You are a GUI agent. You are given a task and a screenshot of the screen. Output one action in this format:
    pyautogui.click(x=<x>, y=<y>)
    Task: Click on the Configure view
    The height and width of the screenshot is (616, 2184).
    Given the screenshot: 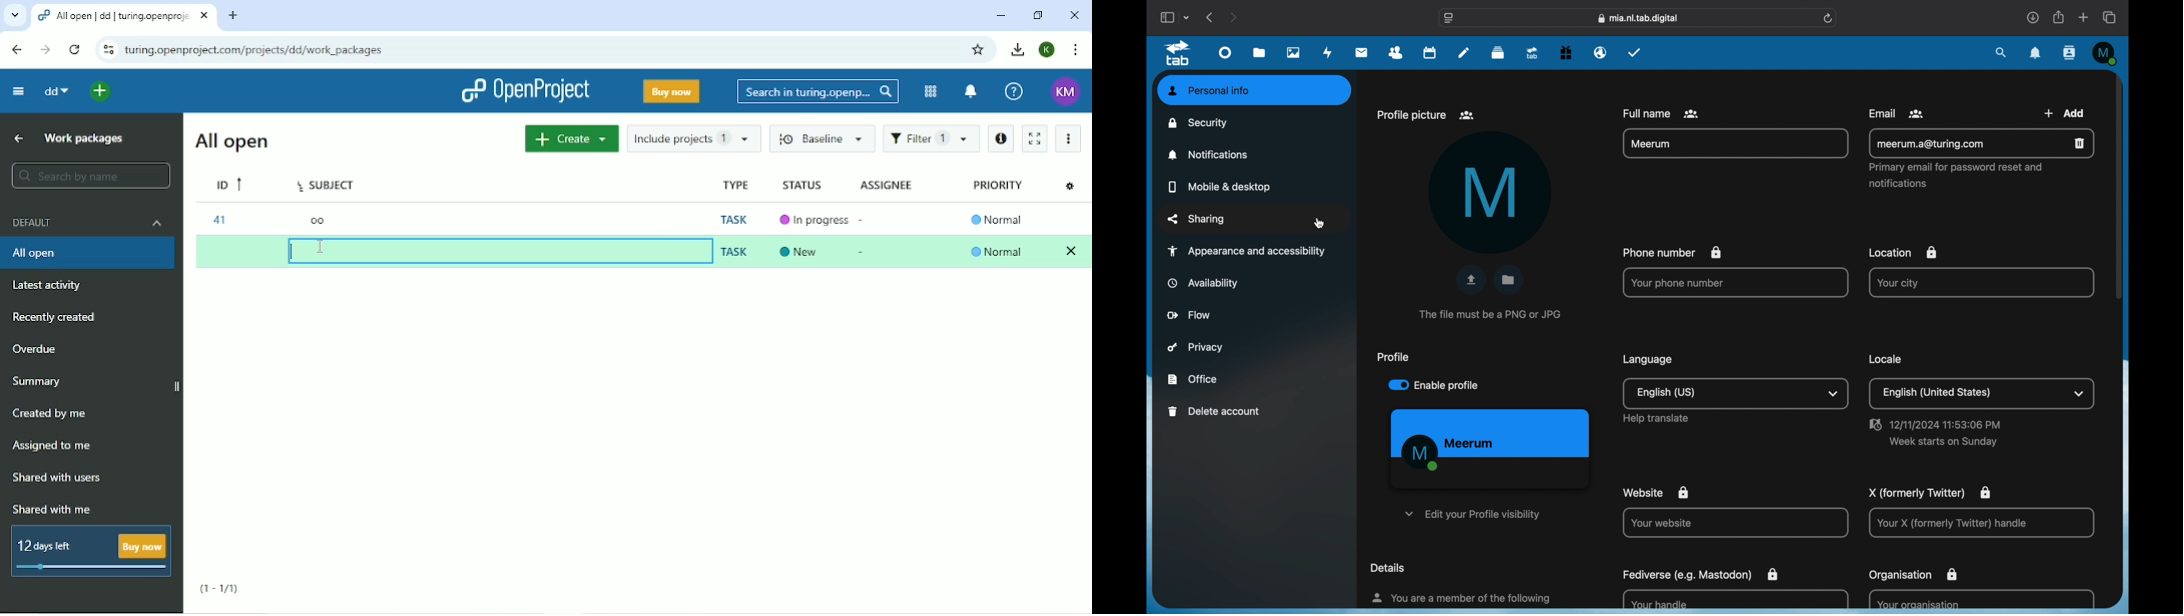 What is the action you would take?
    pyautogui.click(x=1070, y=188)
    